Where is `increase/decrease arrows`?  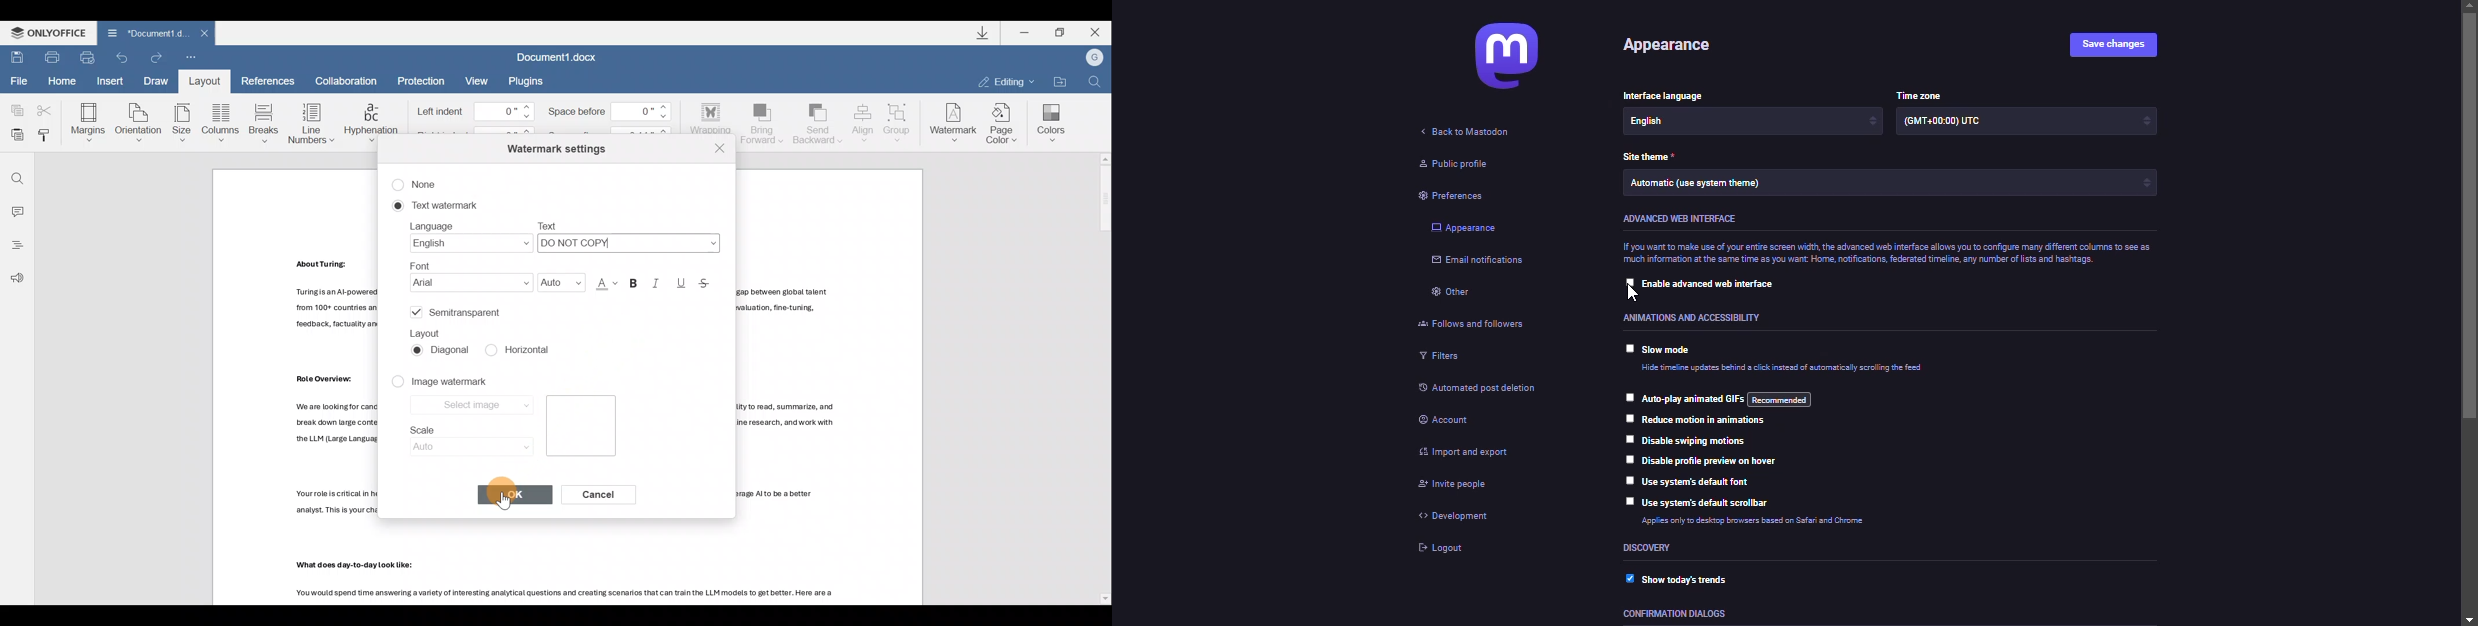 increase/decrease arrows is located at coordinates (1872, 122).